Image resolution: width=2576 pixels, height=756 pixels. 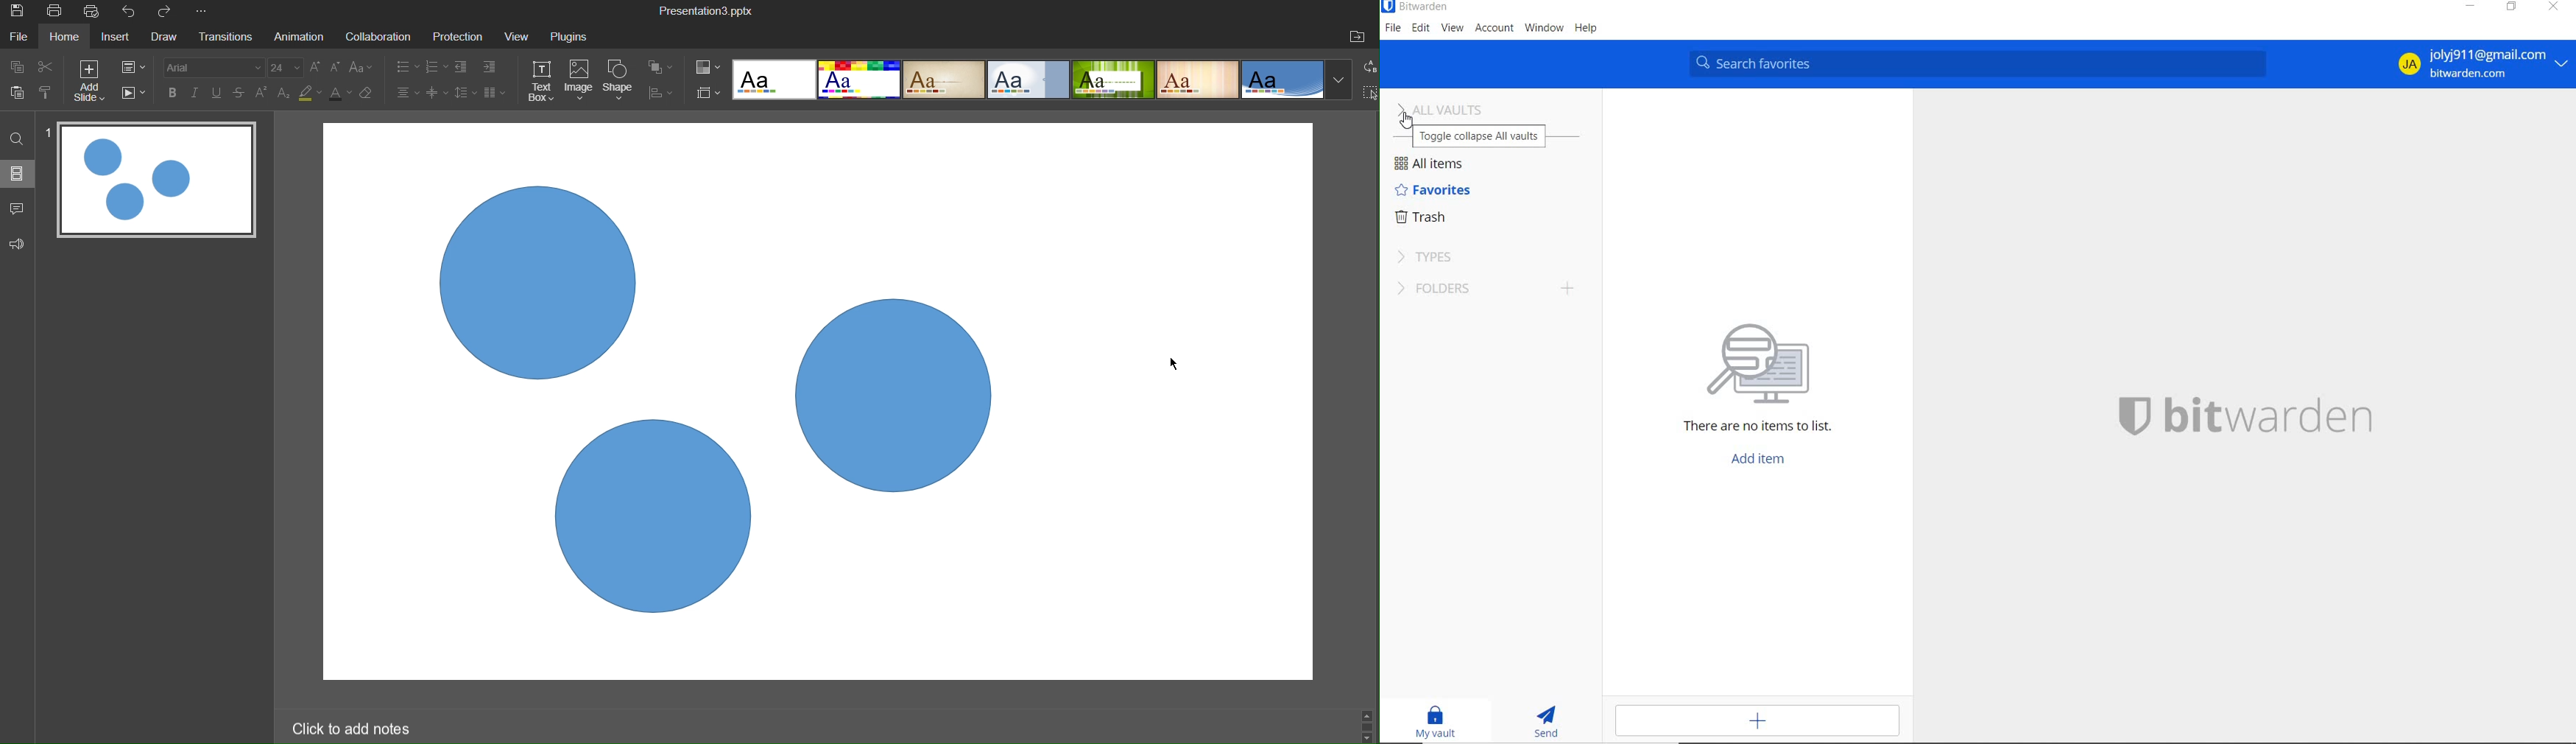 What do you see at coordinates (57, 12) in the screenshot?
I see `Print` at bounding box center [57, 12].